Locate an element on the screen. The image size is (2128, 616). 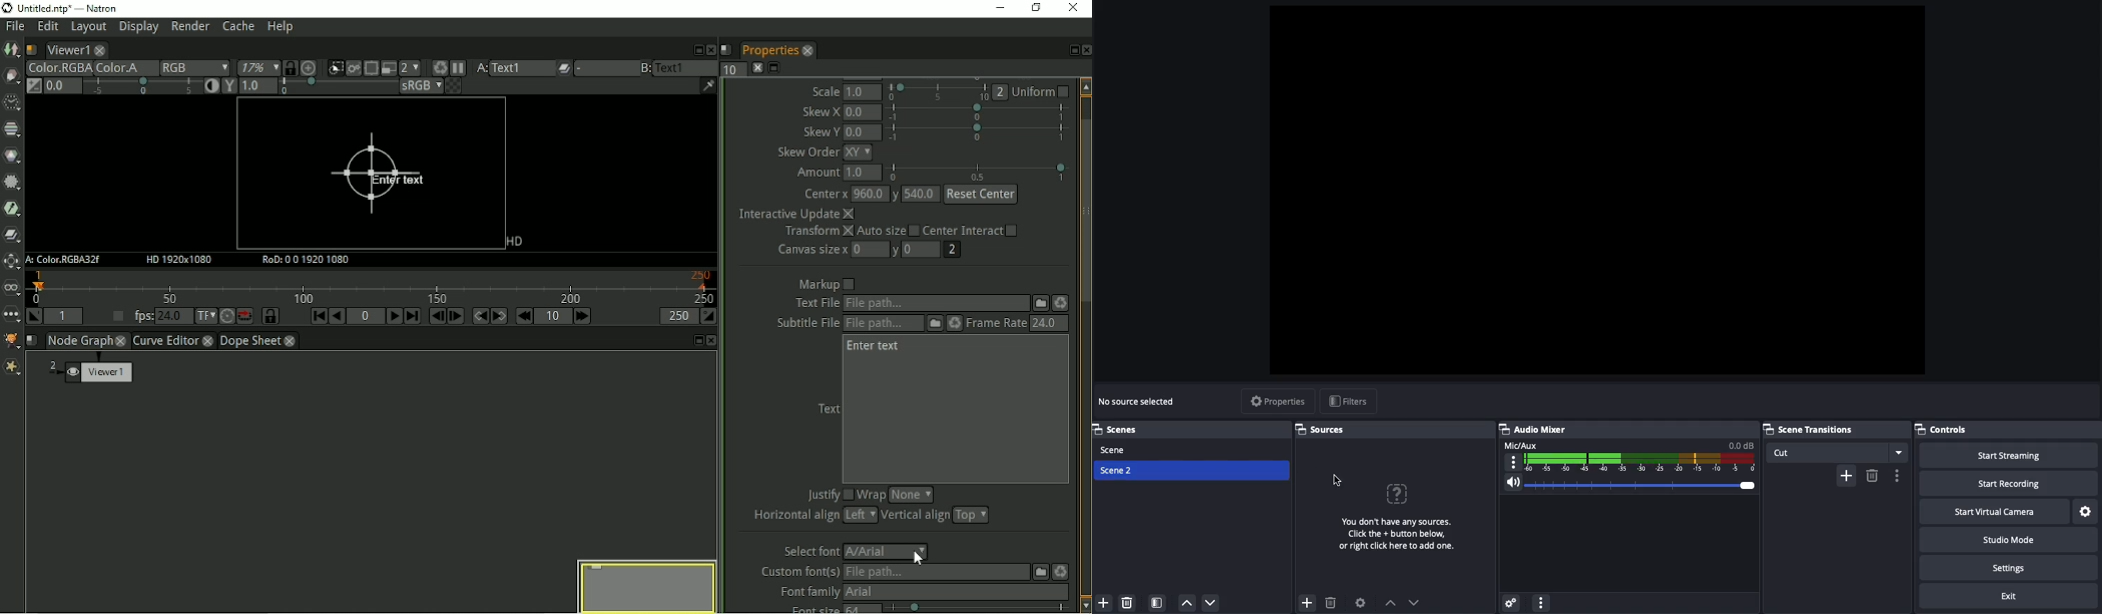
Cut is located at coordinates (1838, 452).